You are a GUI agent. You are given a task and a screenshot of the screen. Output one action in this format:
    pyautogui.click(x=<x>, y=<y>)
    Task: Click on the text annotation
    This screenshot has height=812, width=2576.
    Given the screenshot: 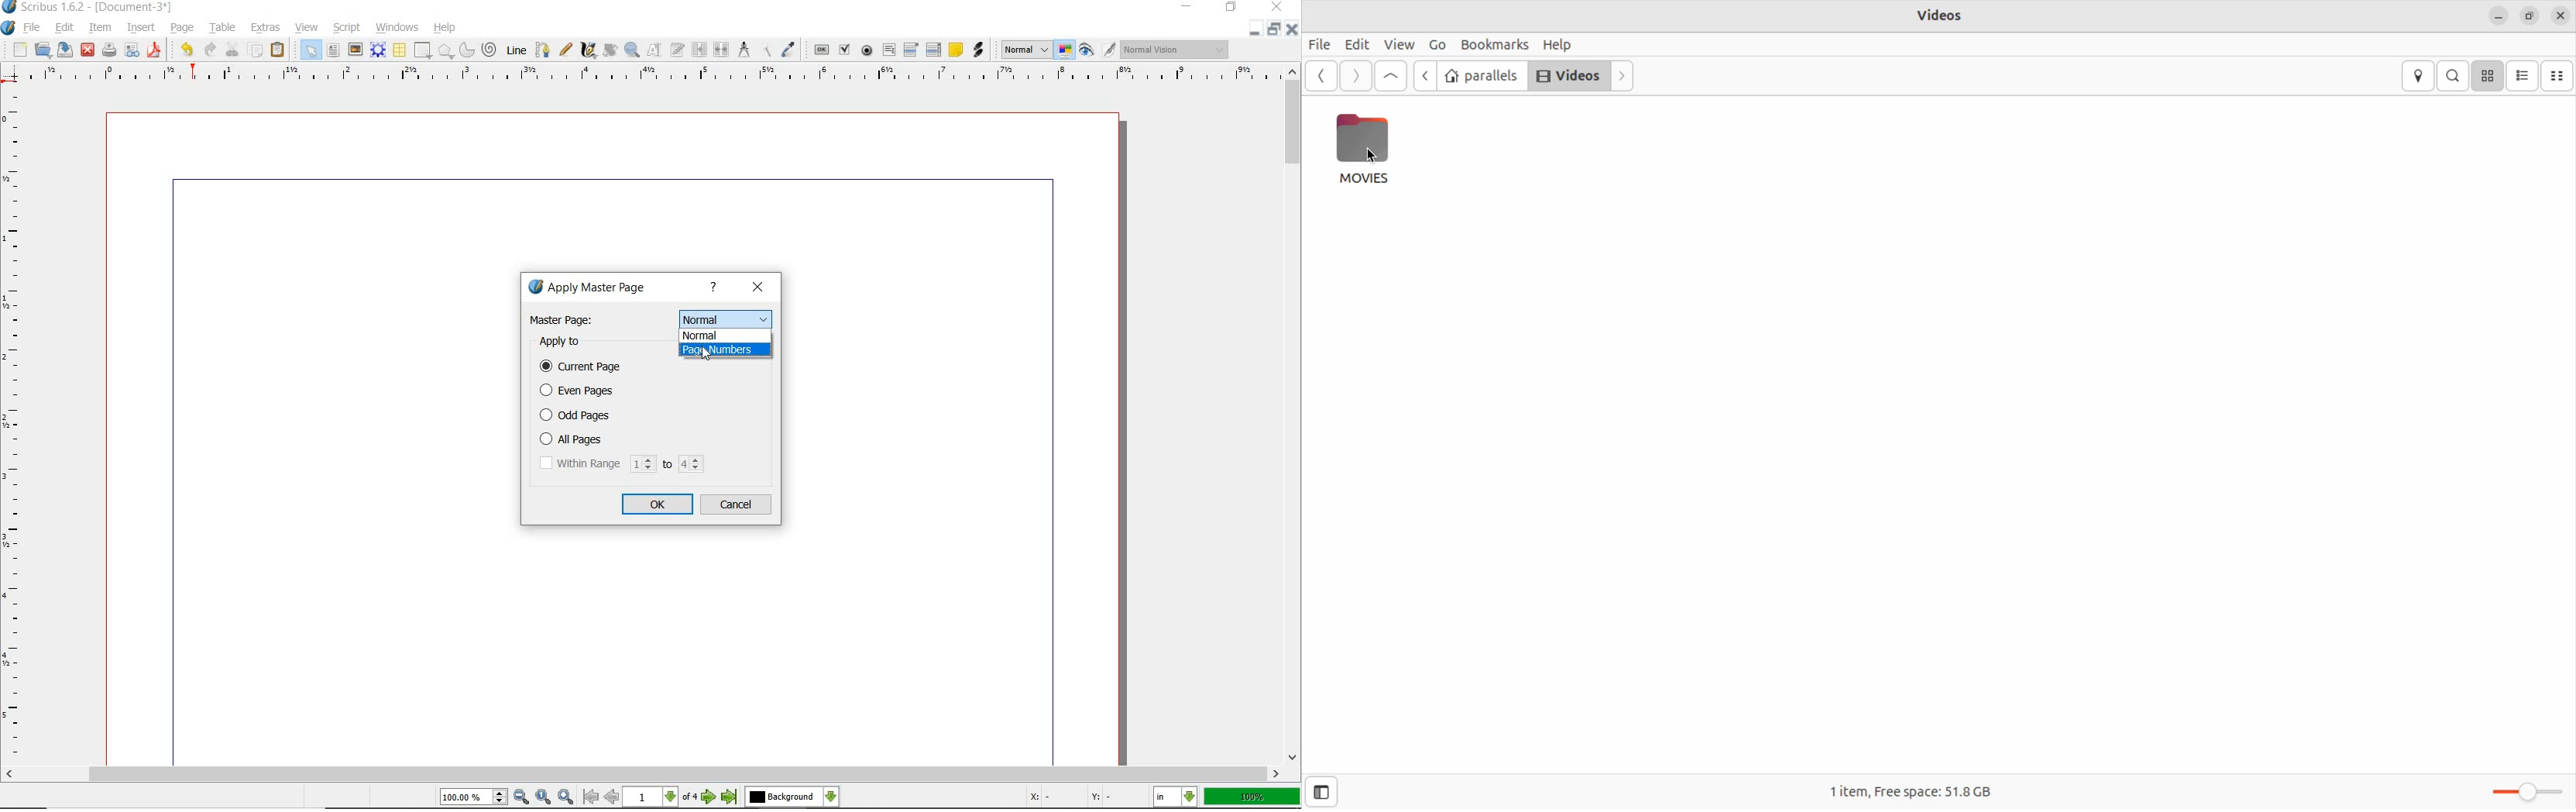 What is the action you would take?
    pyautogui.click(x=954, y=50)
    